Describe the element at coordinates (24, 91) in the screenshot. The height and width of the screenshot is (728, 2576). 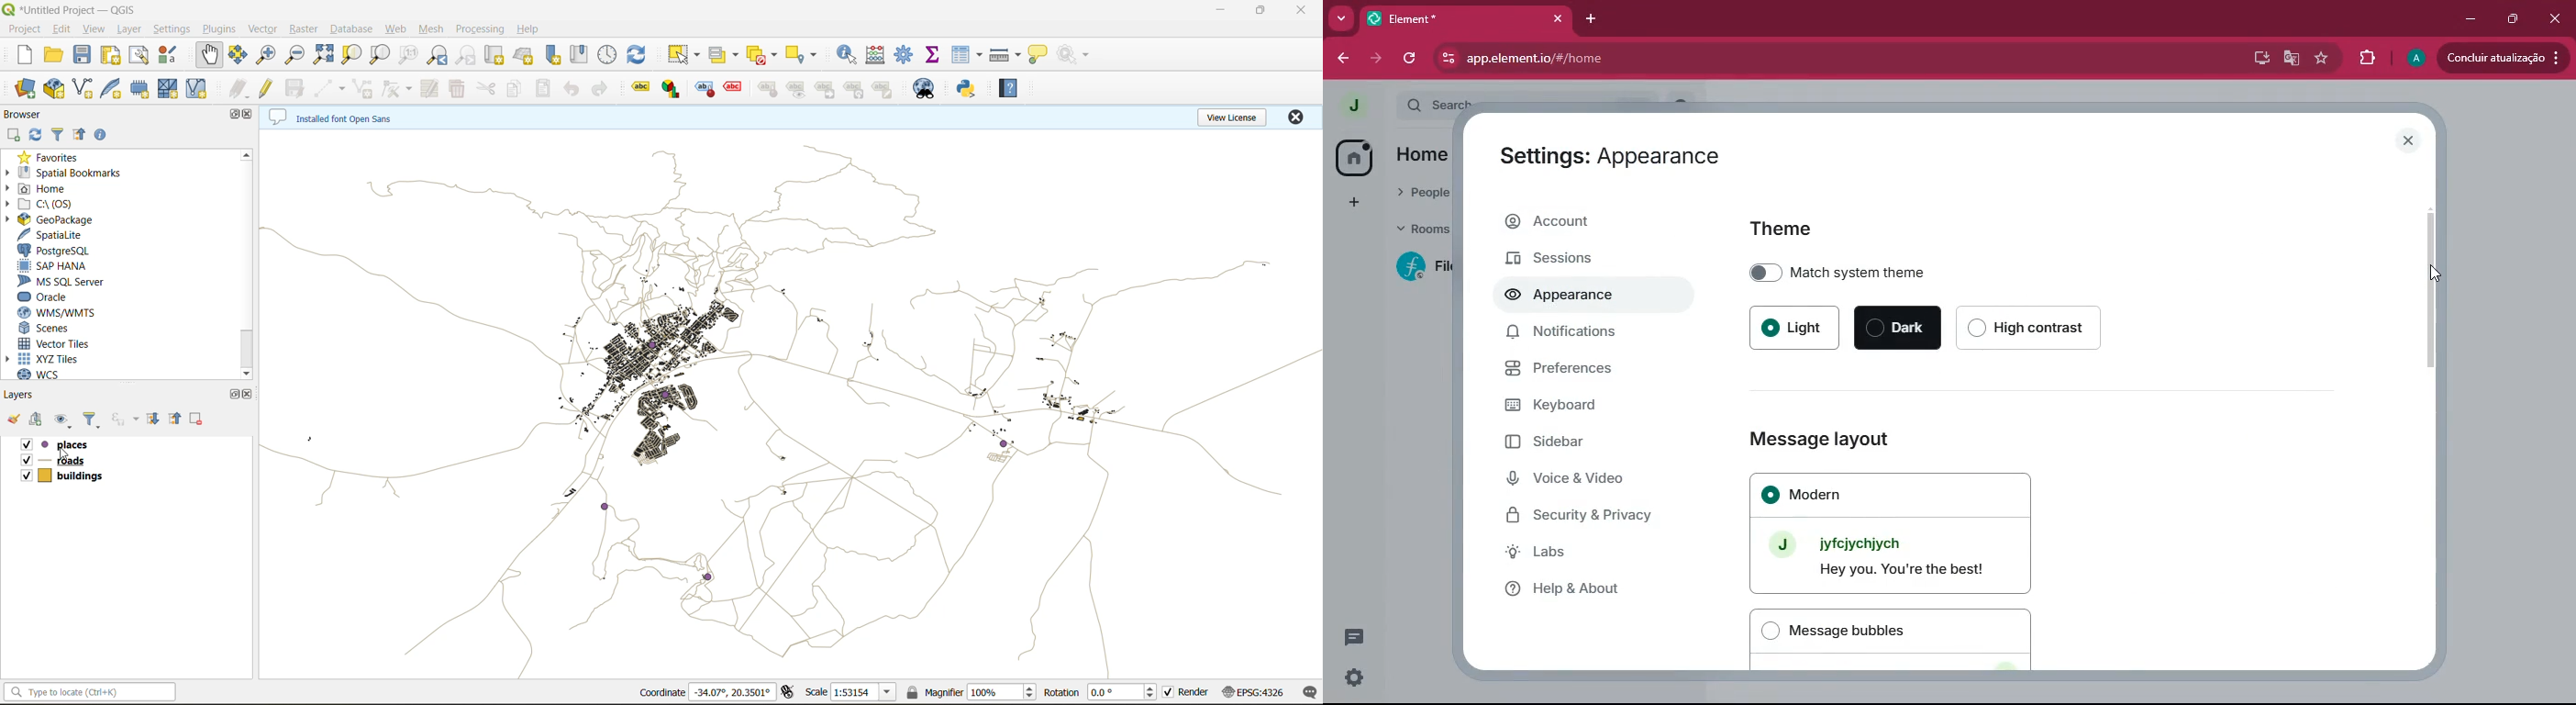
I see `open data source manager` at that location.